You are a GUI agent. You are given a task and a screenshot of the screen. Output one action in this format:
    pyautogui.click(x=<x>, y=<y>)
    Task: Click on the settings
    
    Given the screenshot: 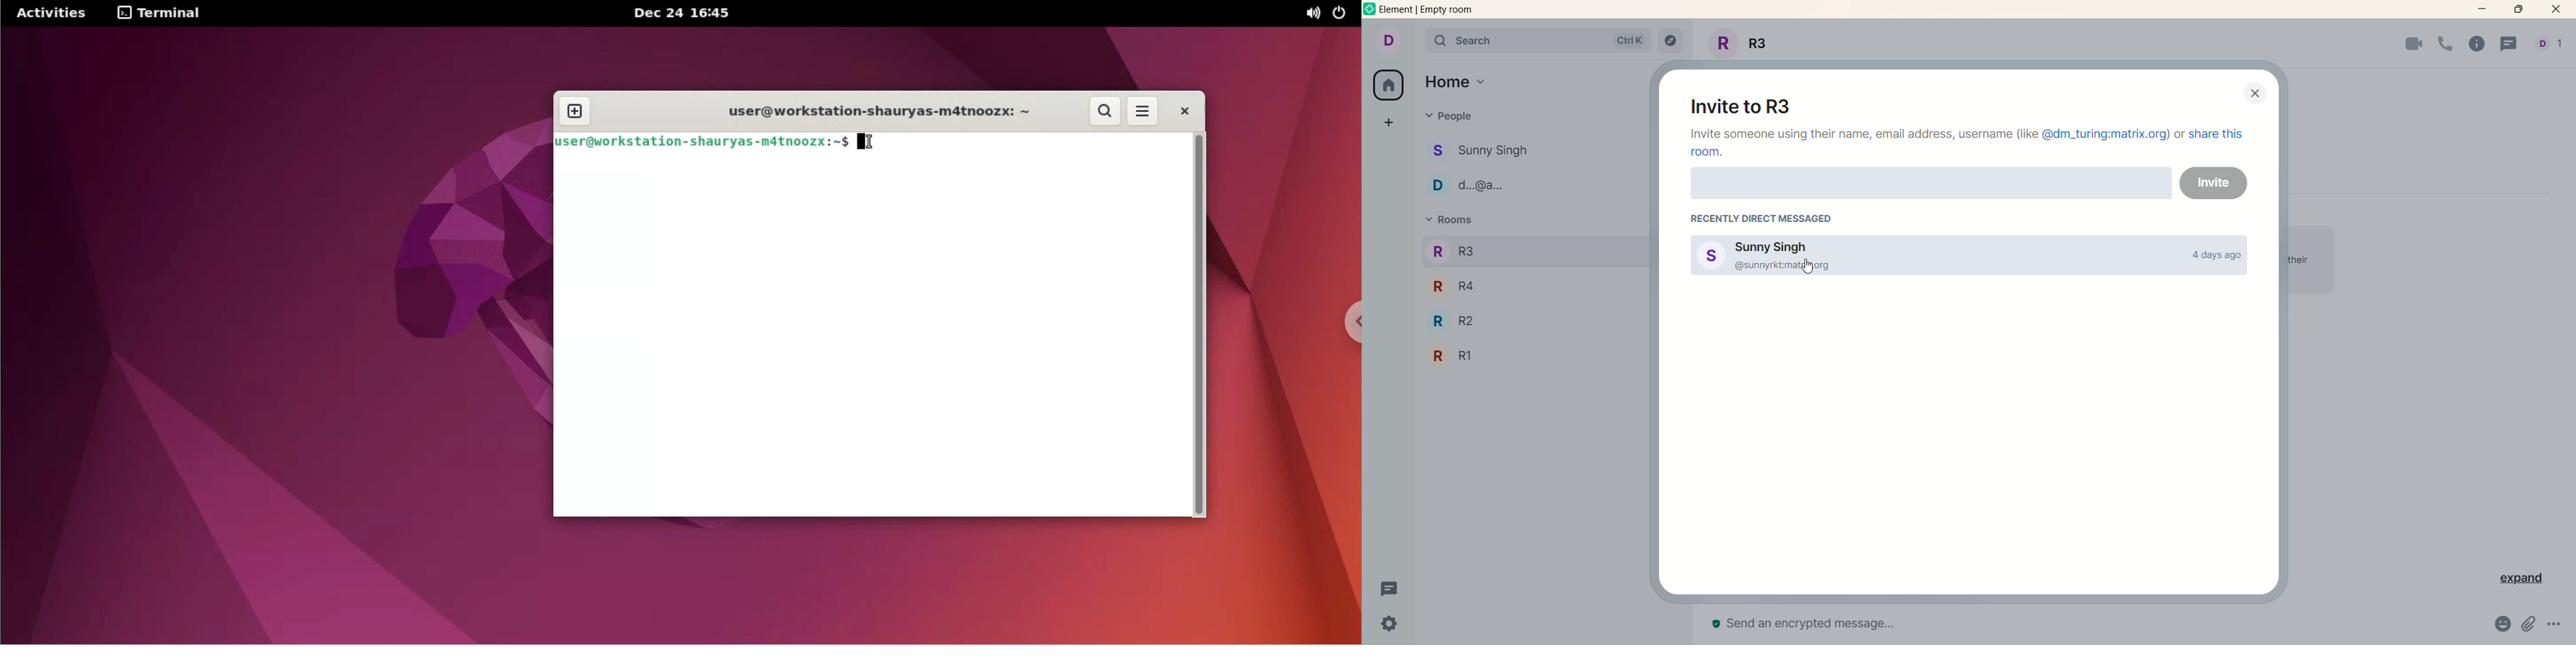 What is the action you would take?
    pyautogui.click(x=1392, y=624)
    